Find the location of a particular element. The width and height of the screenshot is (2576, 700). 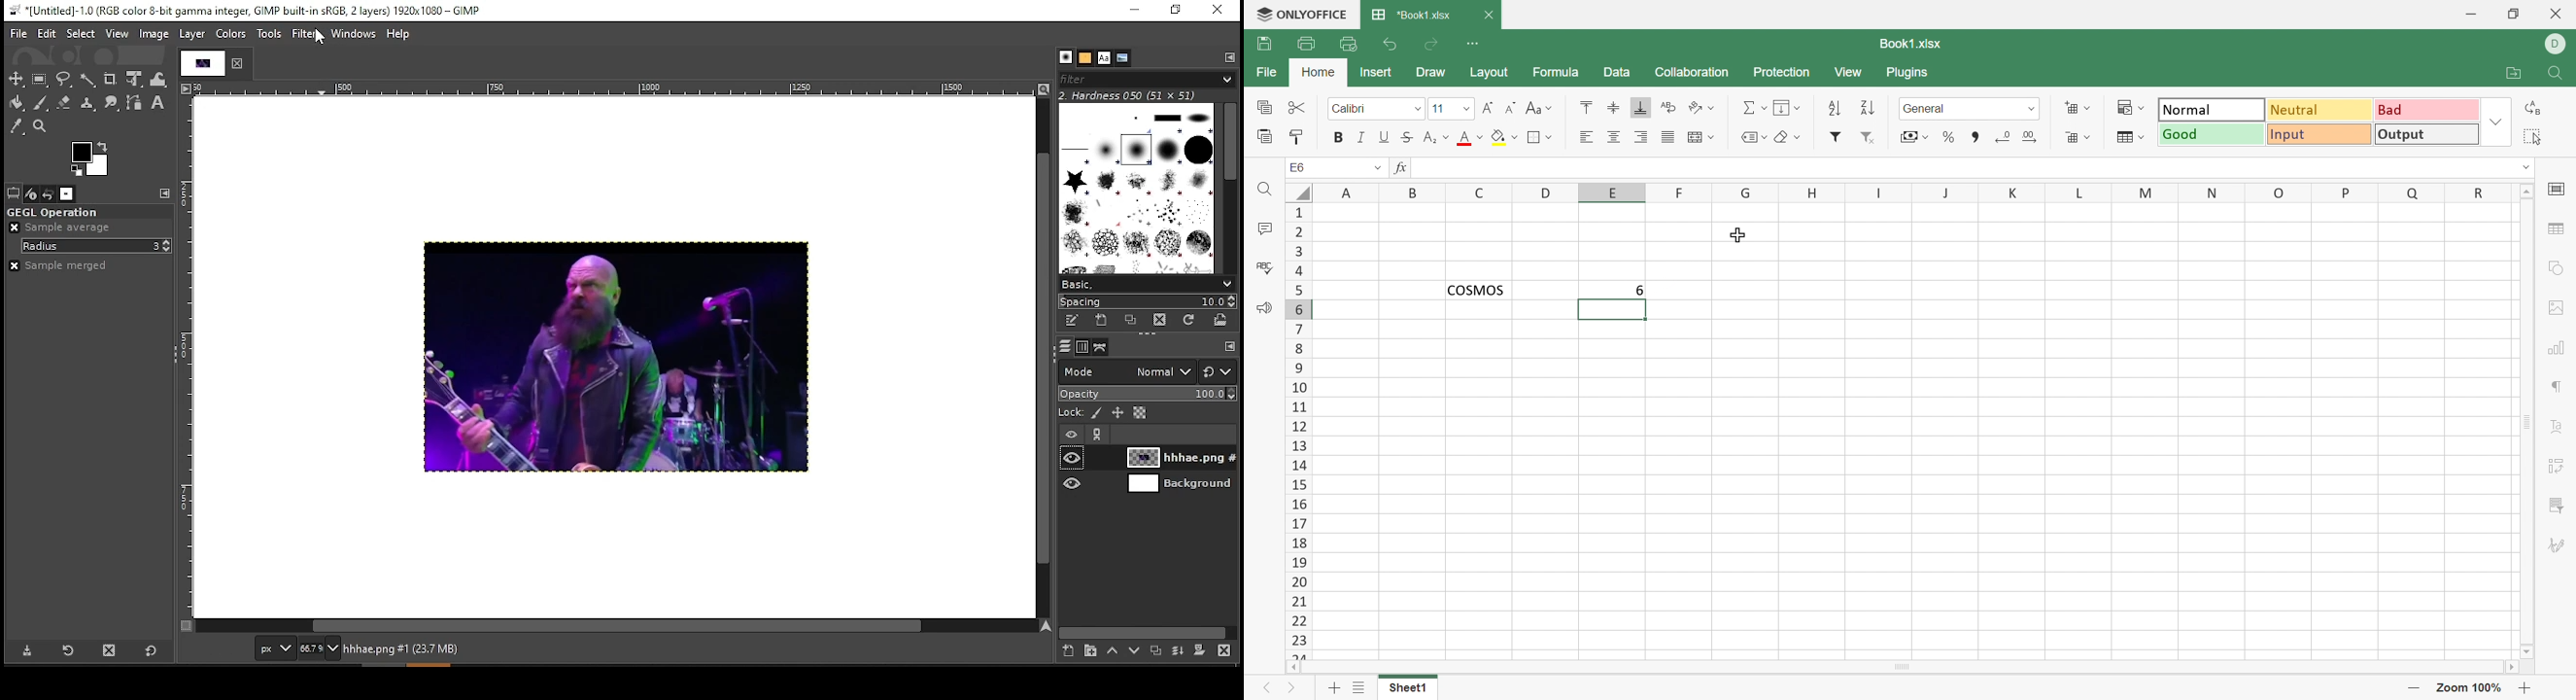

duplicate layer is located at coordinates (1158, 651).